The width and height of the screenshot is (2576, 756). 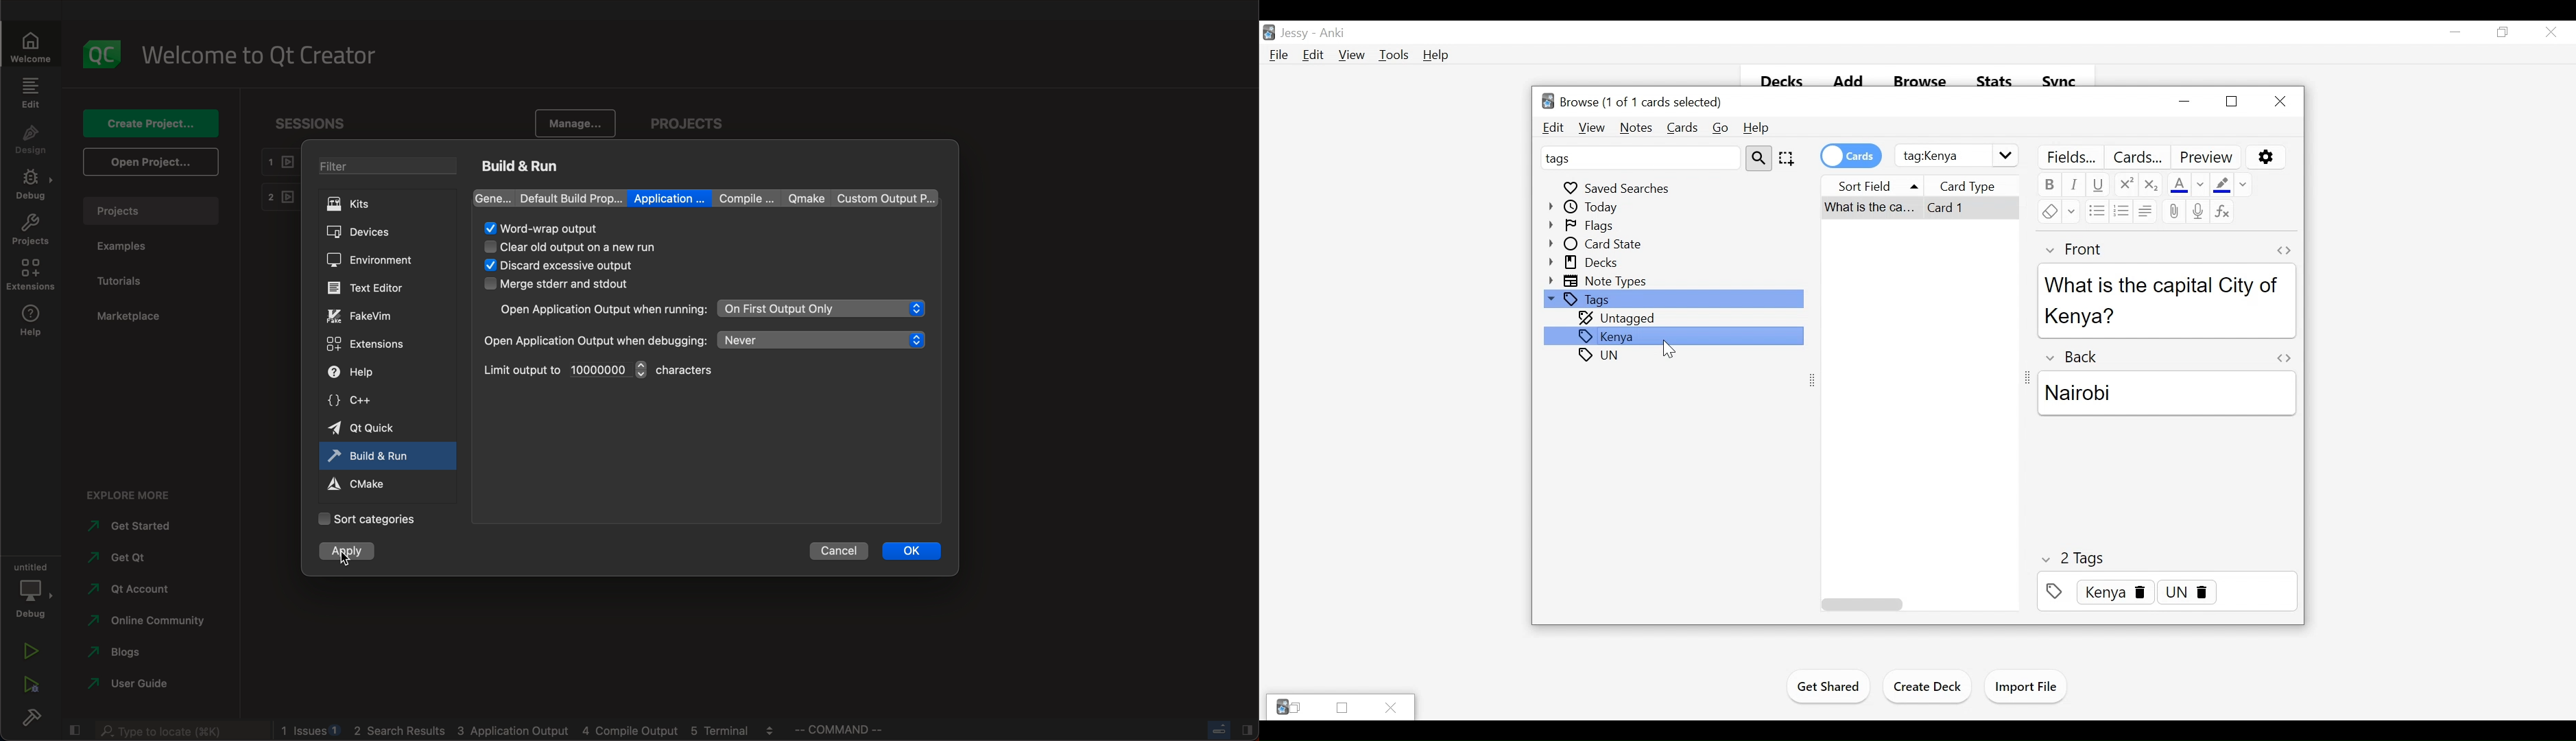 I want to click on Help, so click(x=1755, y=128).